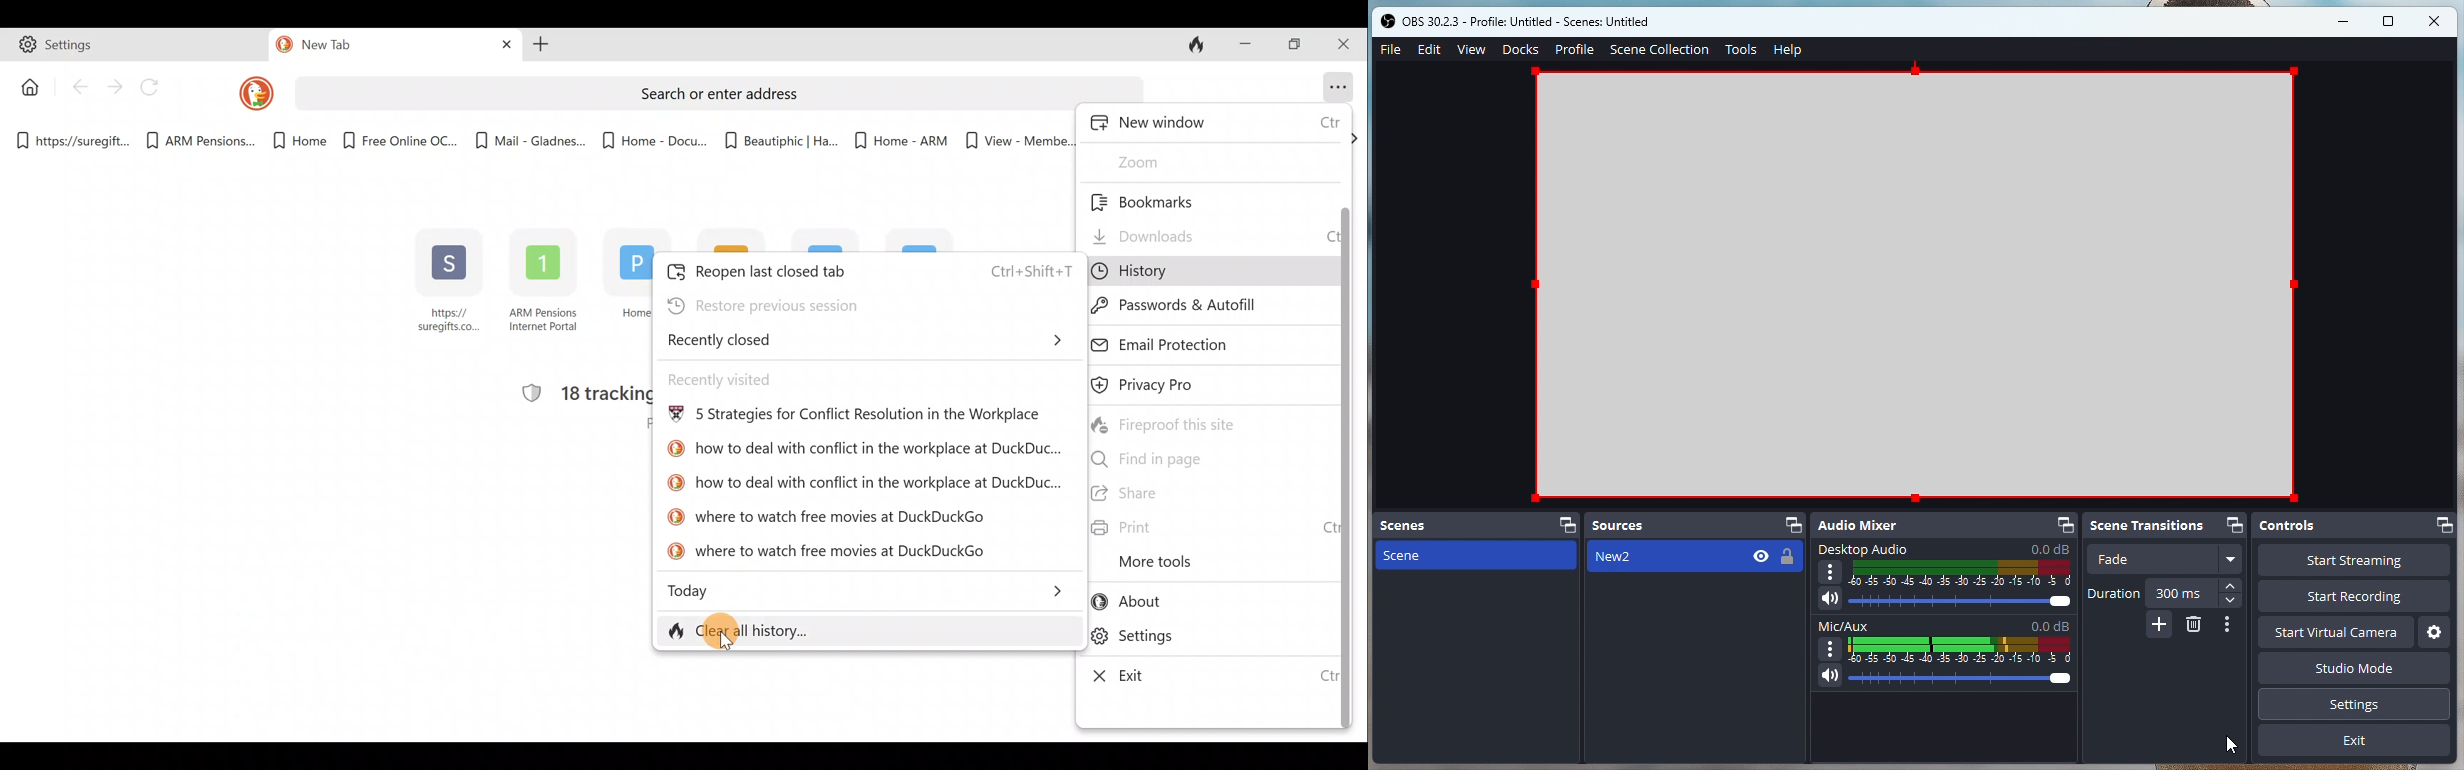  Describe the element at coordinates (869, 268) in the screenshot. I see `Reopen last closed tab` at that location.